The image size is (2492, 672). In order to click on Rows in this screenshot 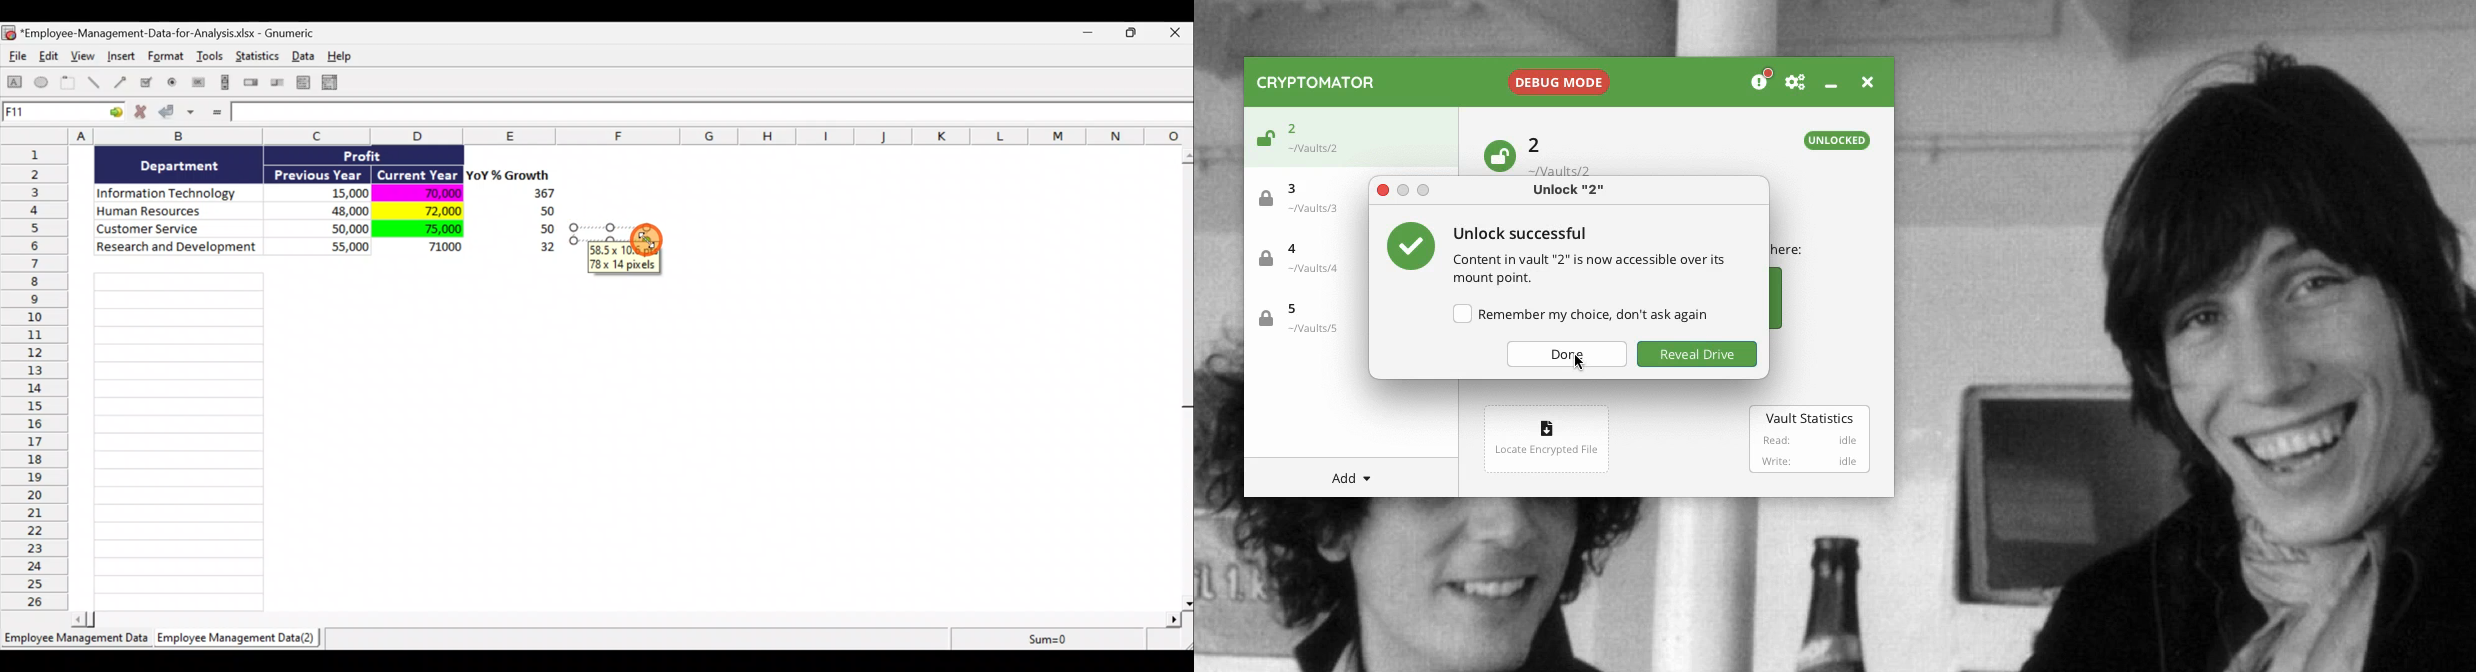, I will do `click(38, 376)`.